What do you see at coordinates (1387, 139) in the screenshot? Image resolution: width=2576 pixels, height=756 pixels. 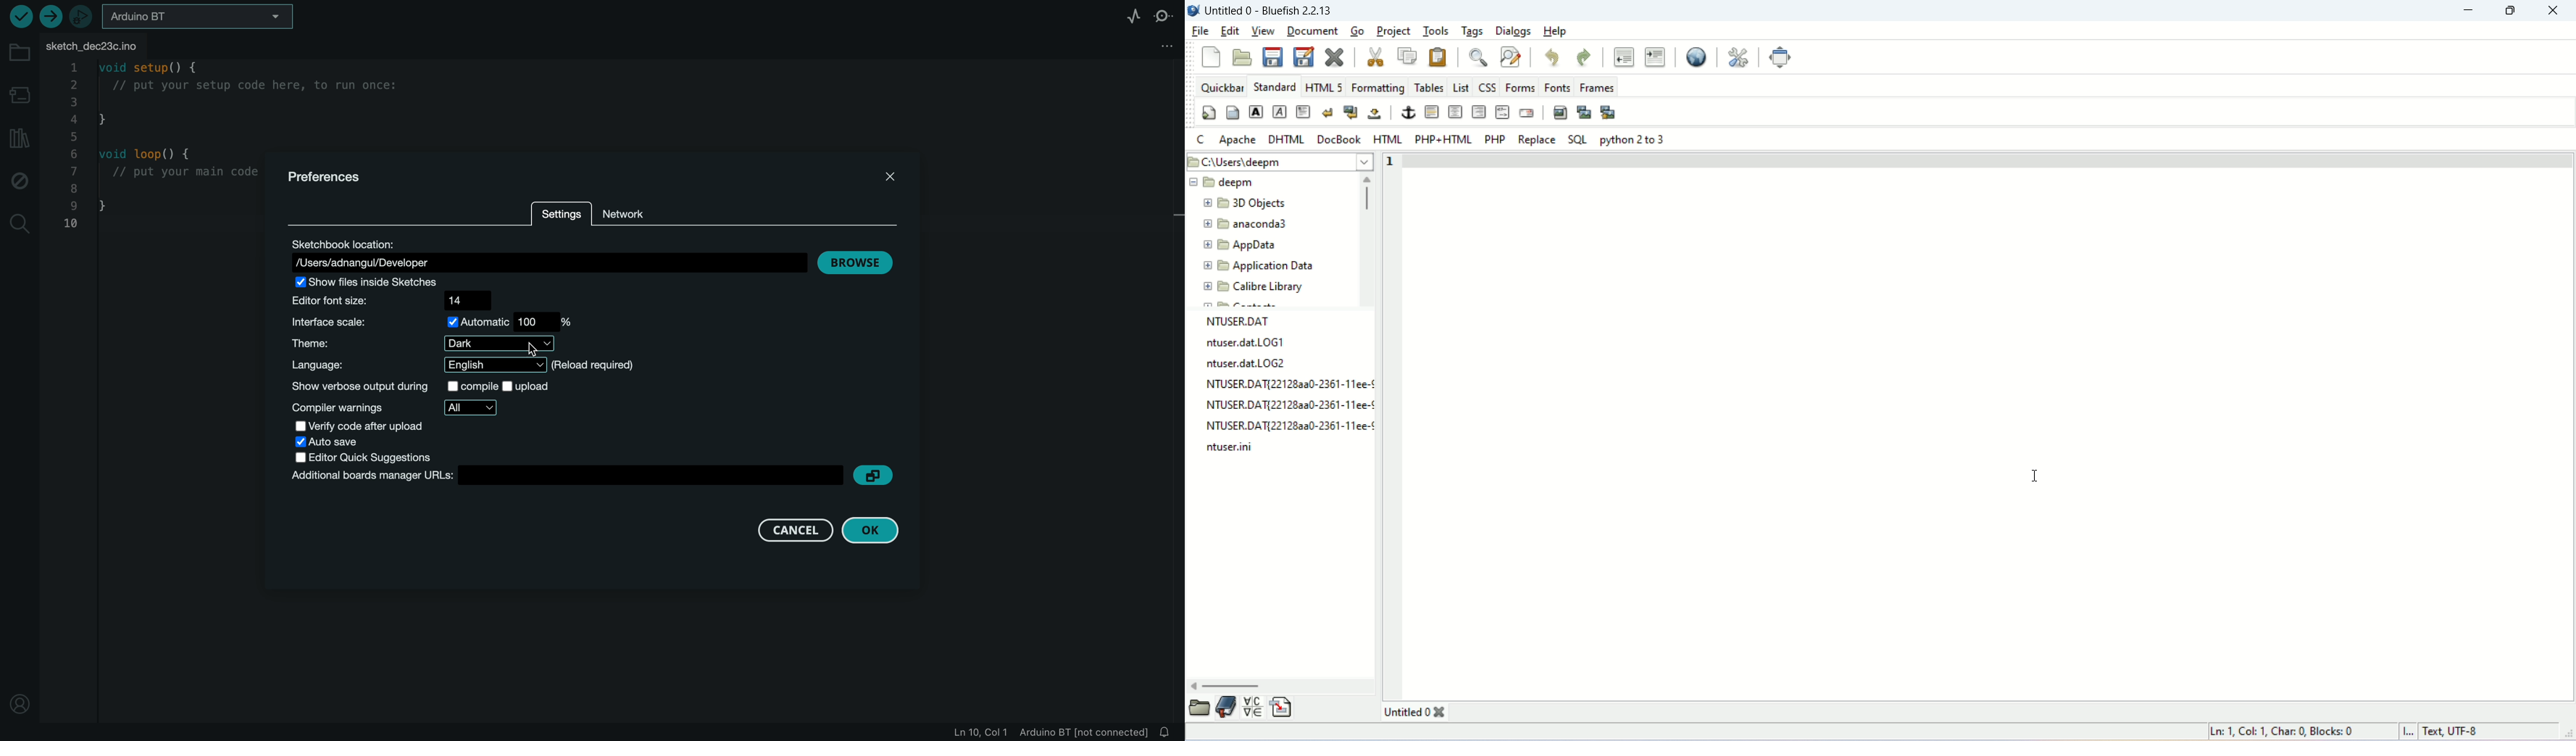 I see `HTML` at bounding box center [1387, 139].